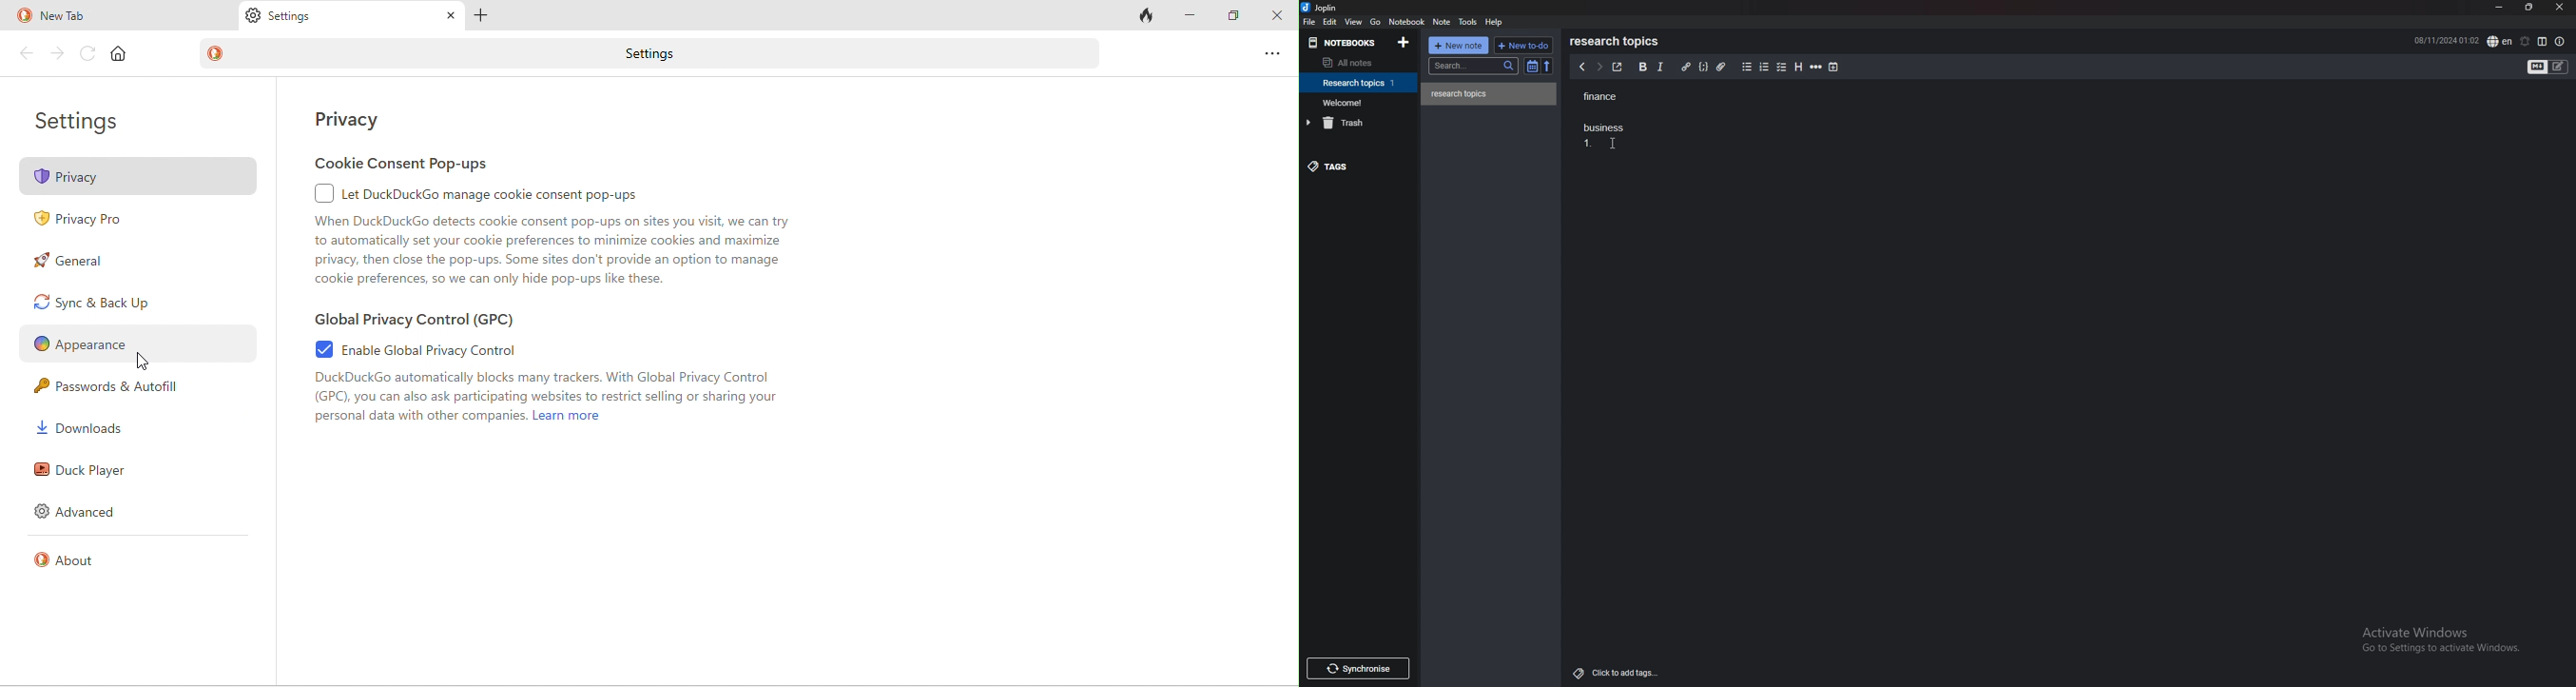 This screenshot has height=700, width=2576. What do you see at coordinates (2549, 67) in the screenshot?
I see `toggle editor` at bounding box center [2549, 67].